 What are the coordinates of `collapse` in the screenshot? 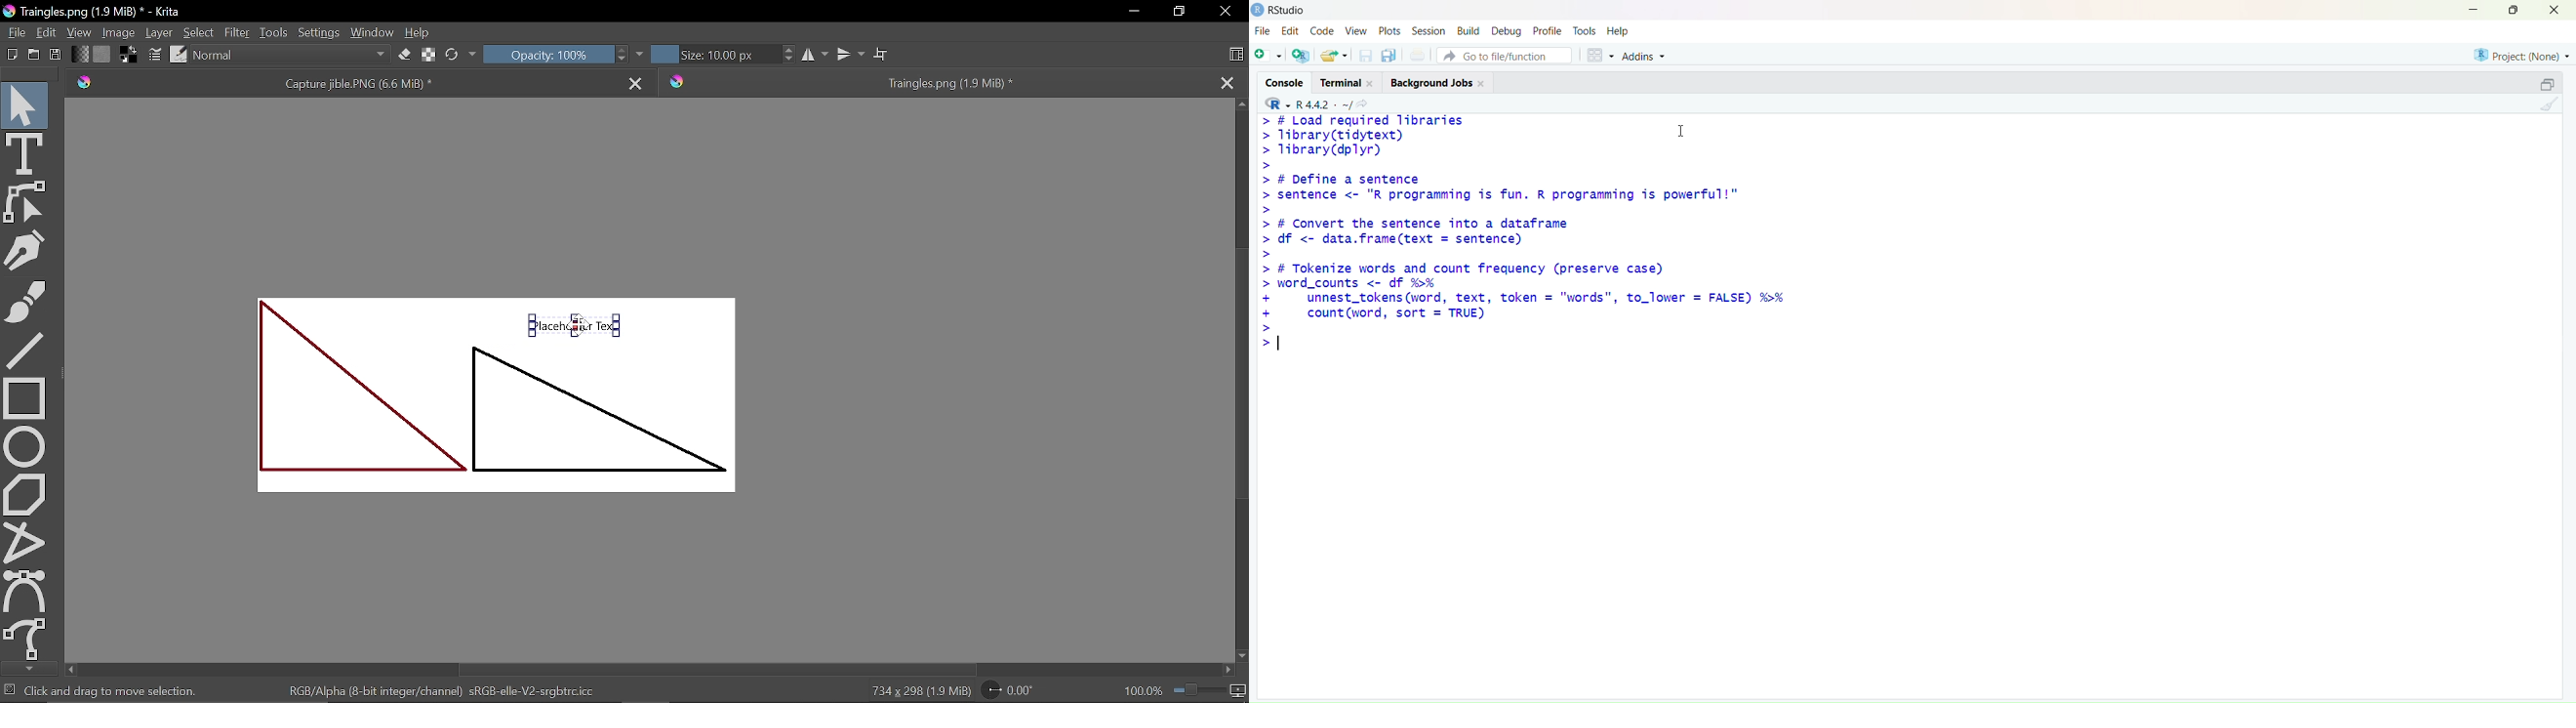 It's located at (2550, 84).